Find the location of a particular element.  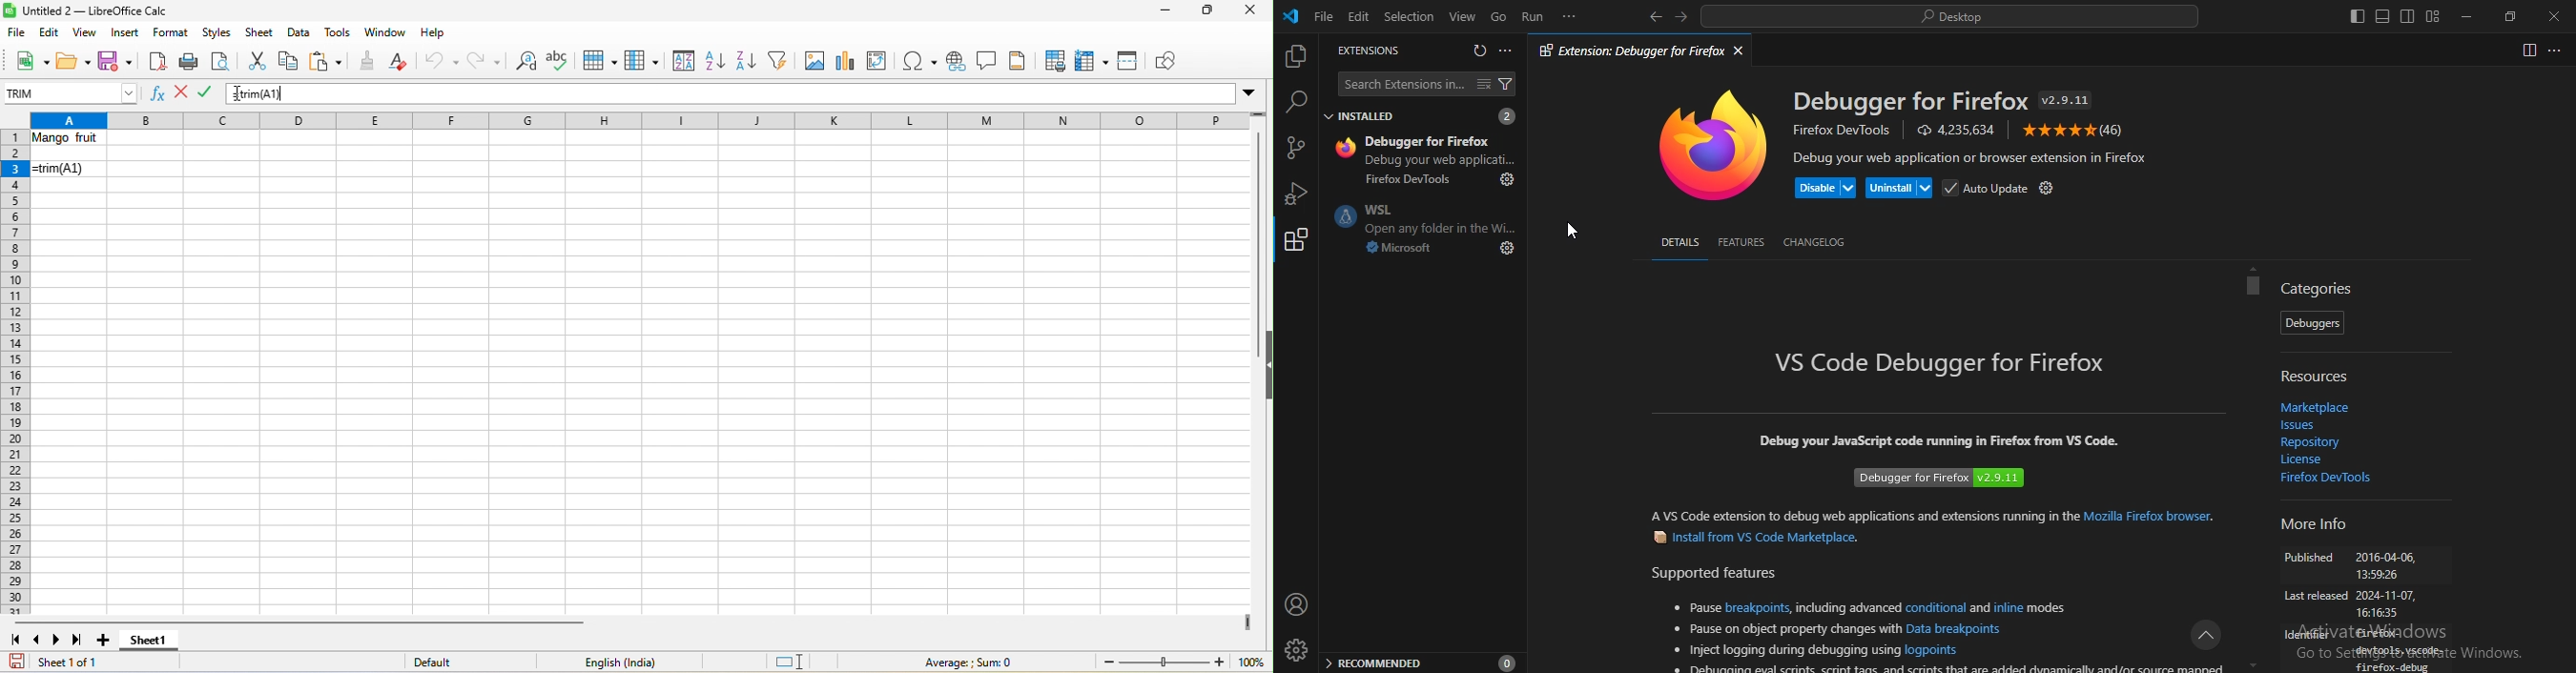

row is located at coordinates (599, 62).